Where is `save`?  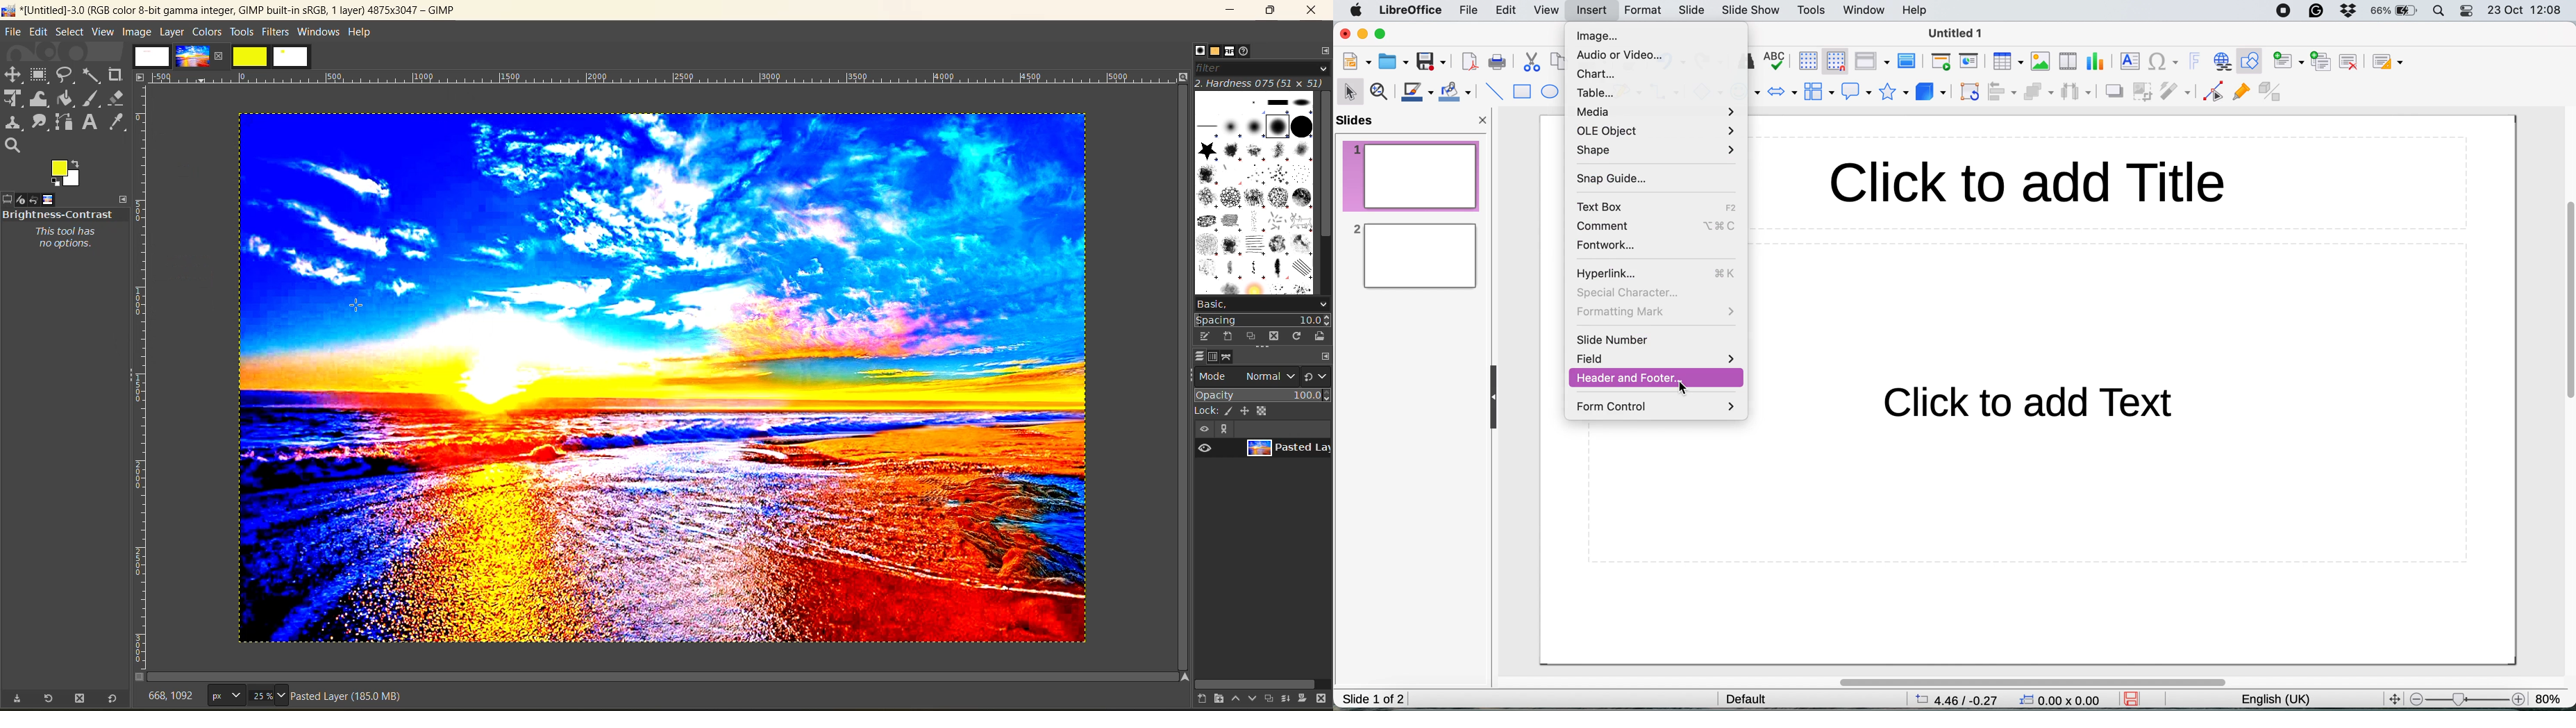 save is located at coordinates (2136, 699).